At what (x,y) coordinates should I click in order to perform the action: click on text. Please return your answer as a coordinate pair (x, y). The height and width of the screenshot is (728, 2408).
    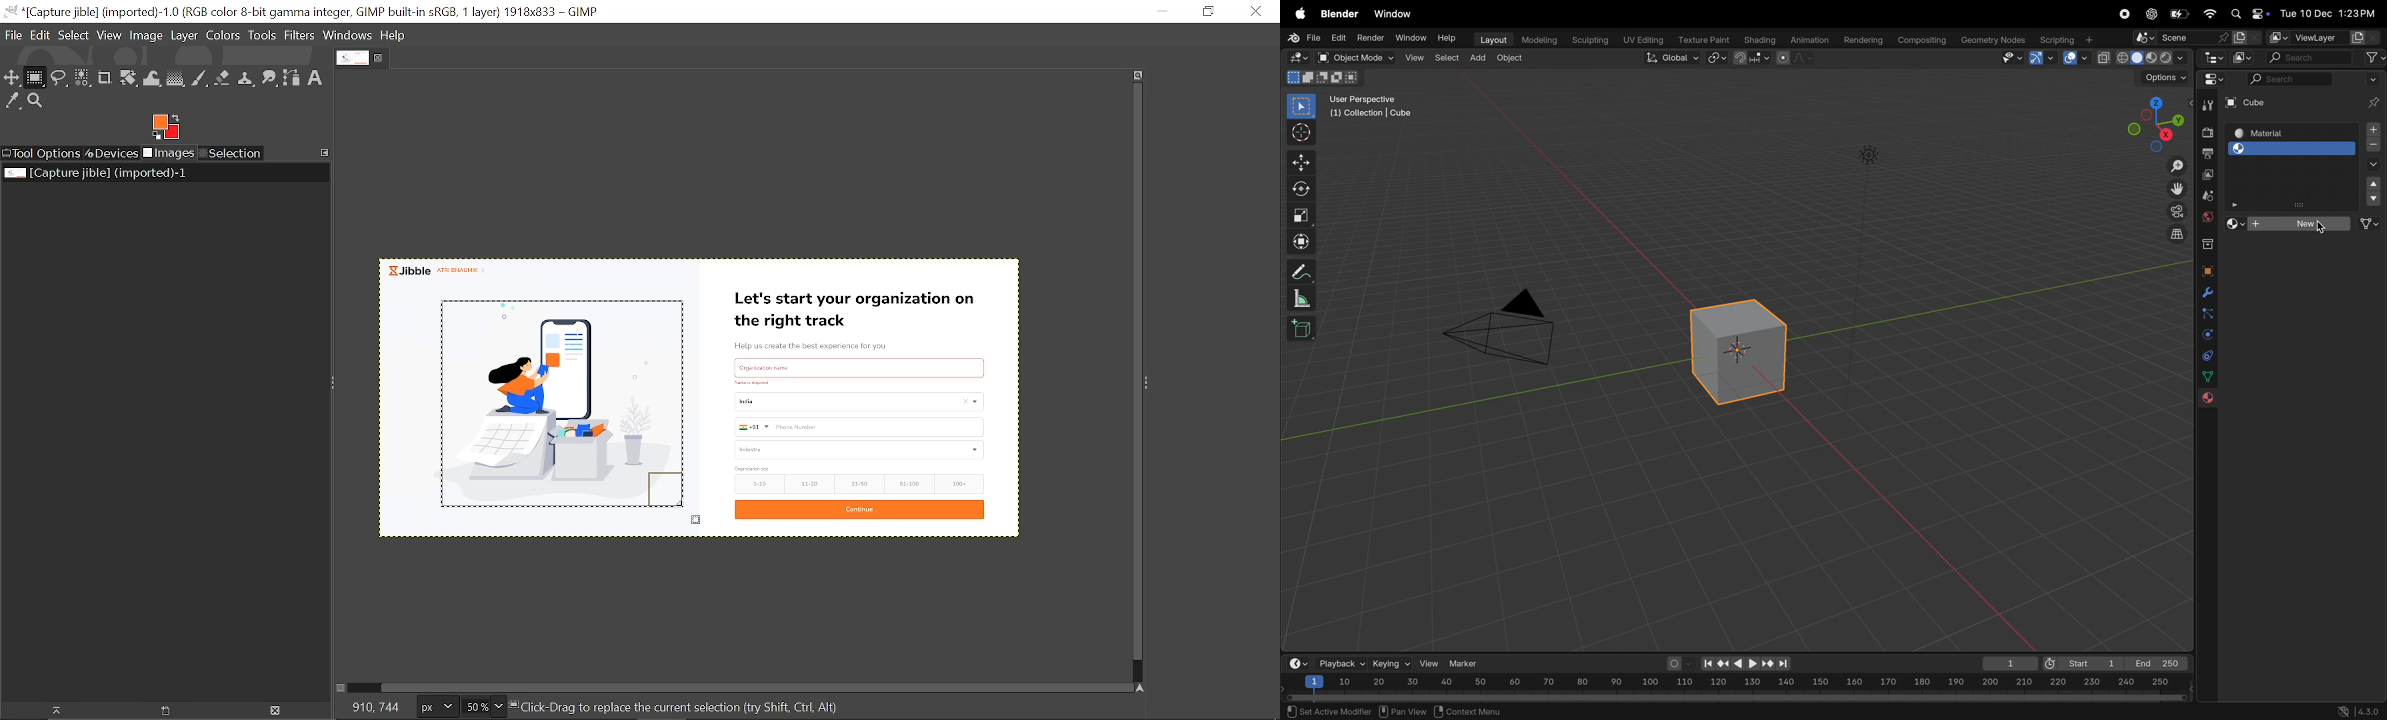
    Looking at the image, I should click on (860, 365).